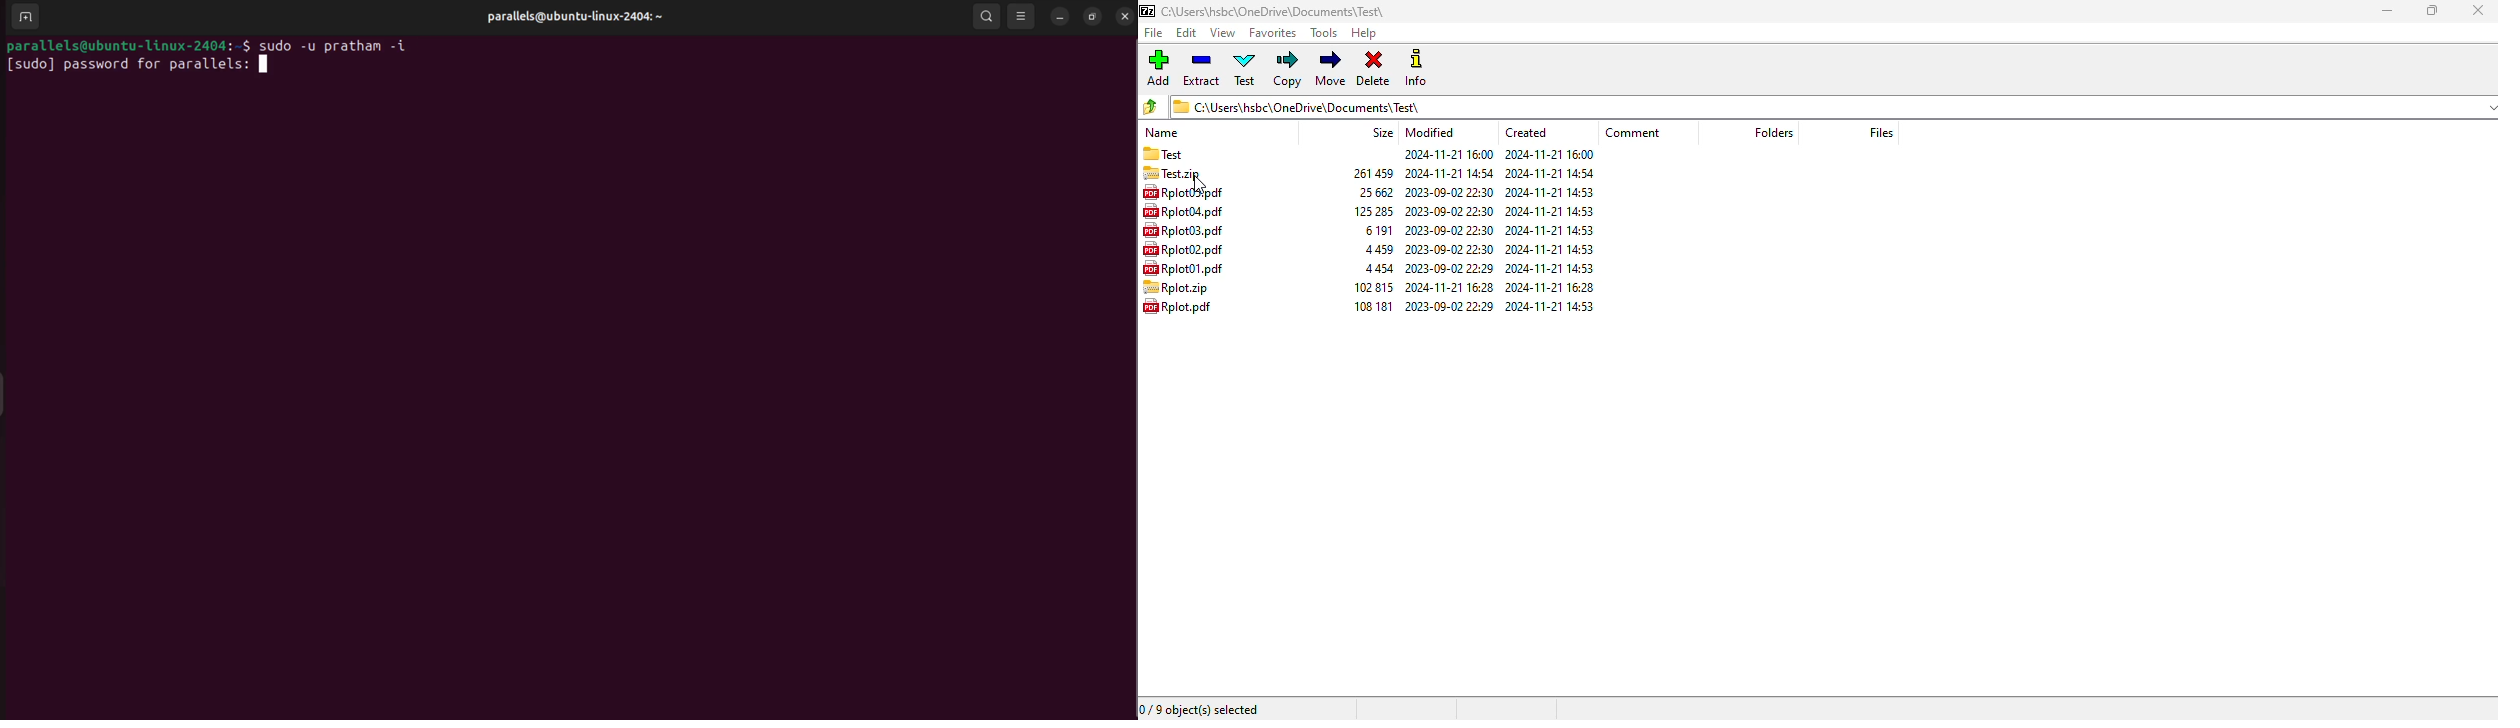 The width and height of the screenshot is (2520, 728). What do you see at coordinates (1384, 132) in the screenshot?
I see `size` at bounding box center [1384, 132].